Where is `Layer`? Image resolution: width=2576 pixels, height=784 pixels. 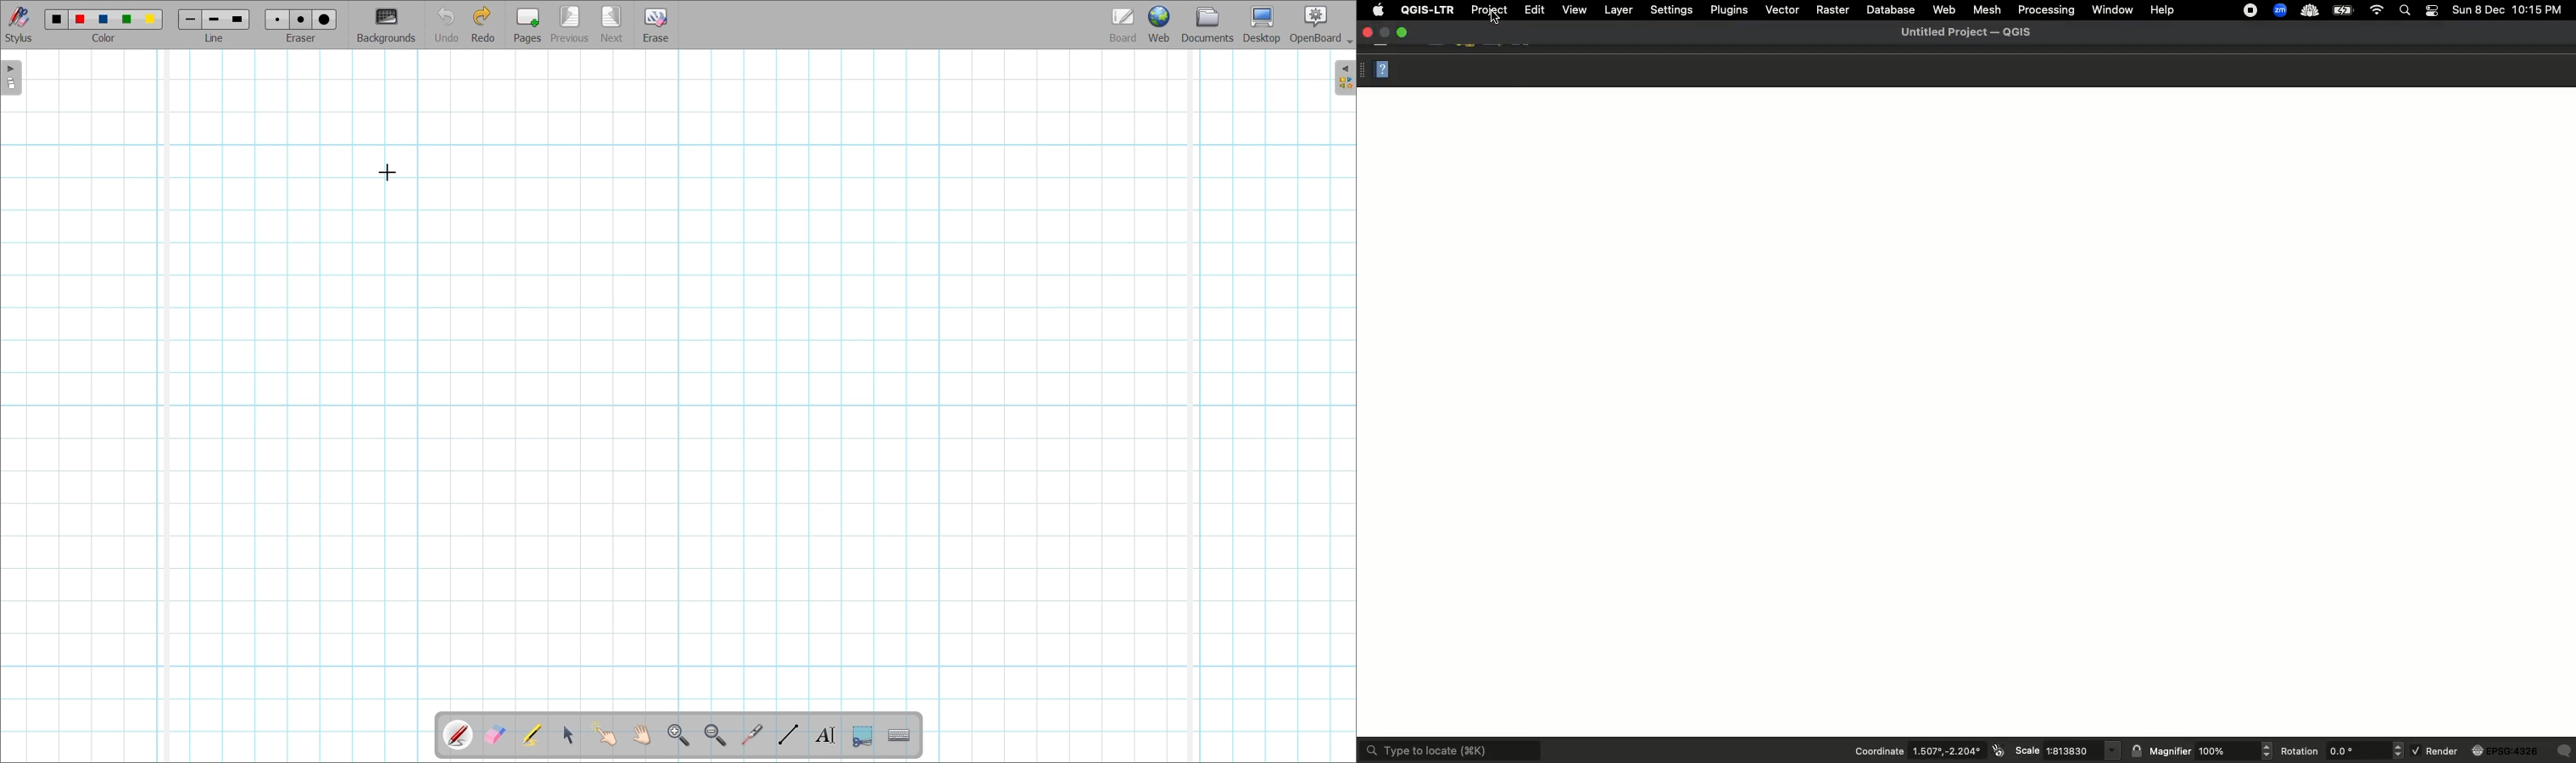
Layer is located at coordinates (1618, 10).